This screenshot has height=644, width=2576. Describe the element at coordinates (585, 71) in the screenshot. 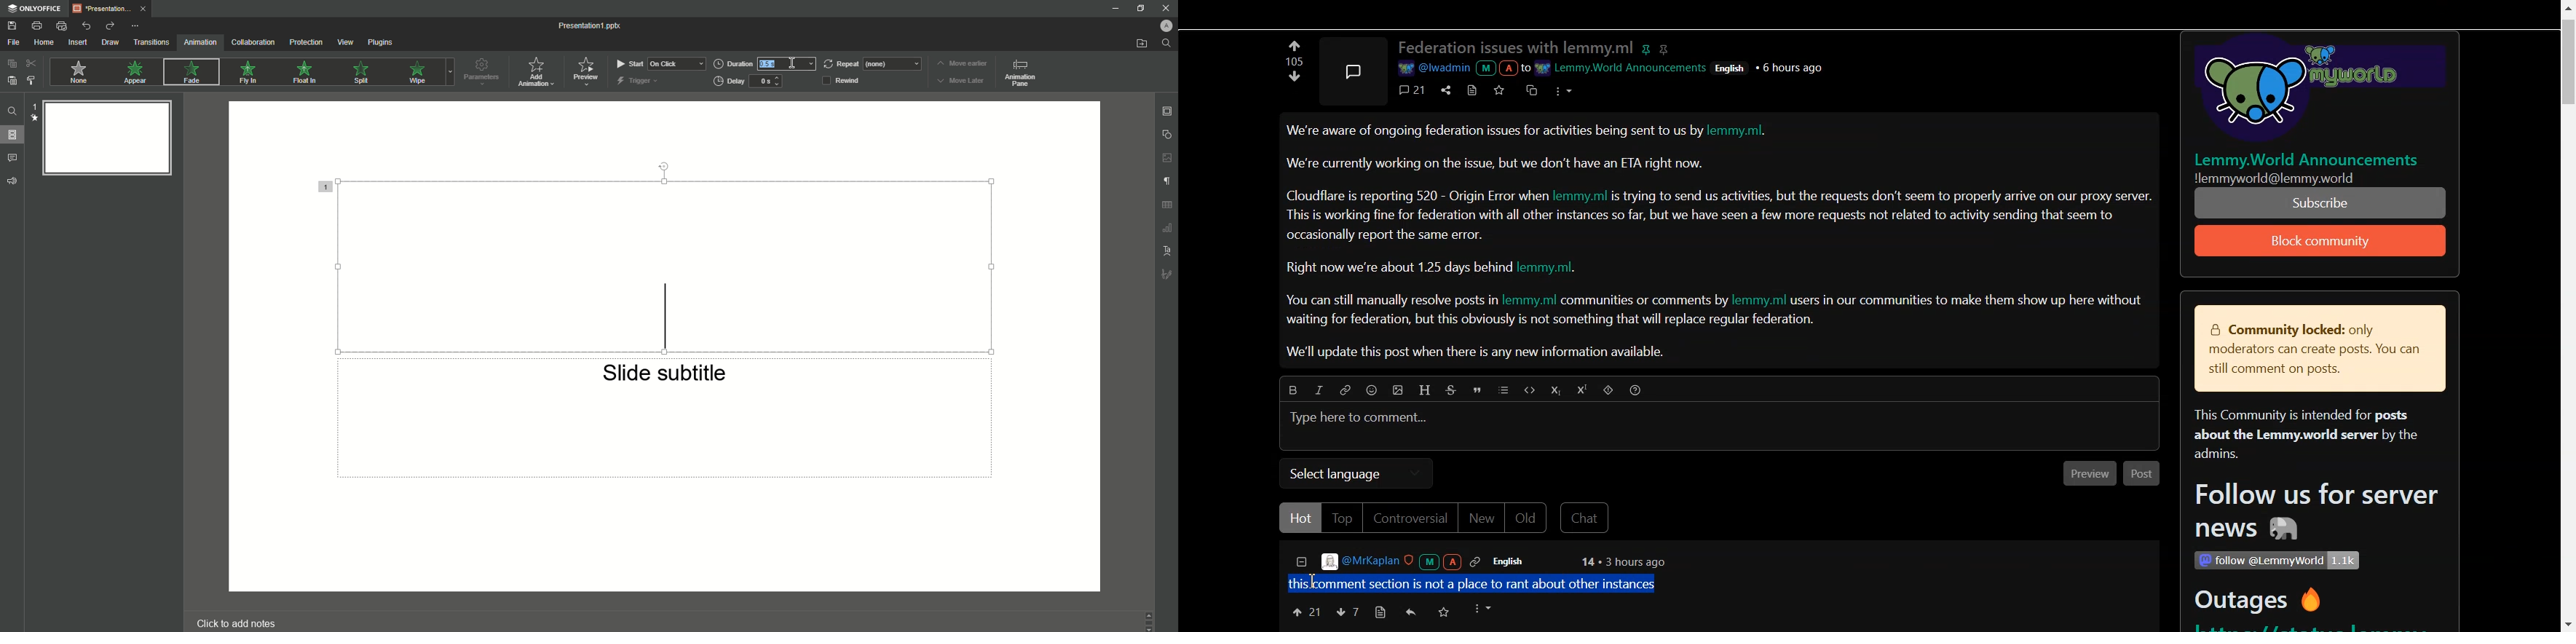

I see `Preview` at that location.